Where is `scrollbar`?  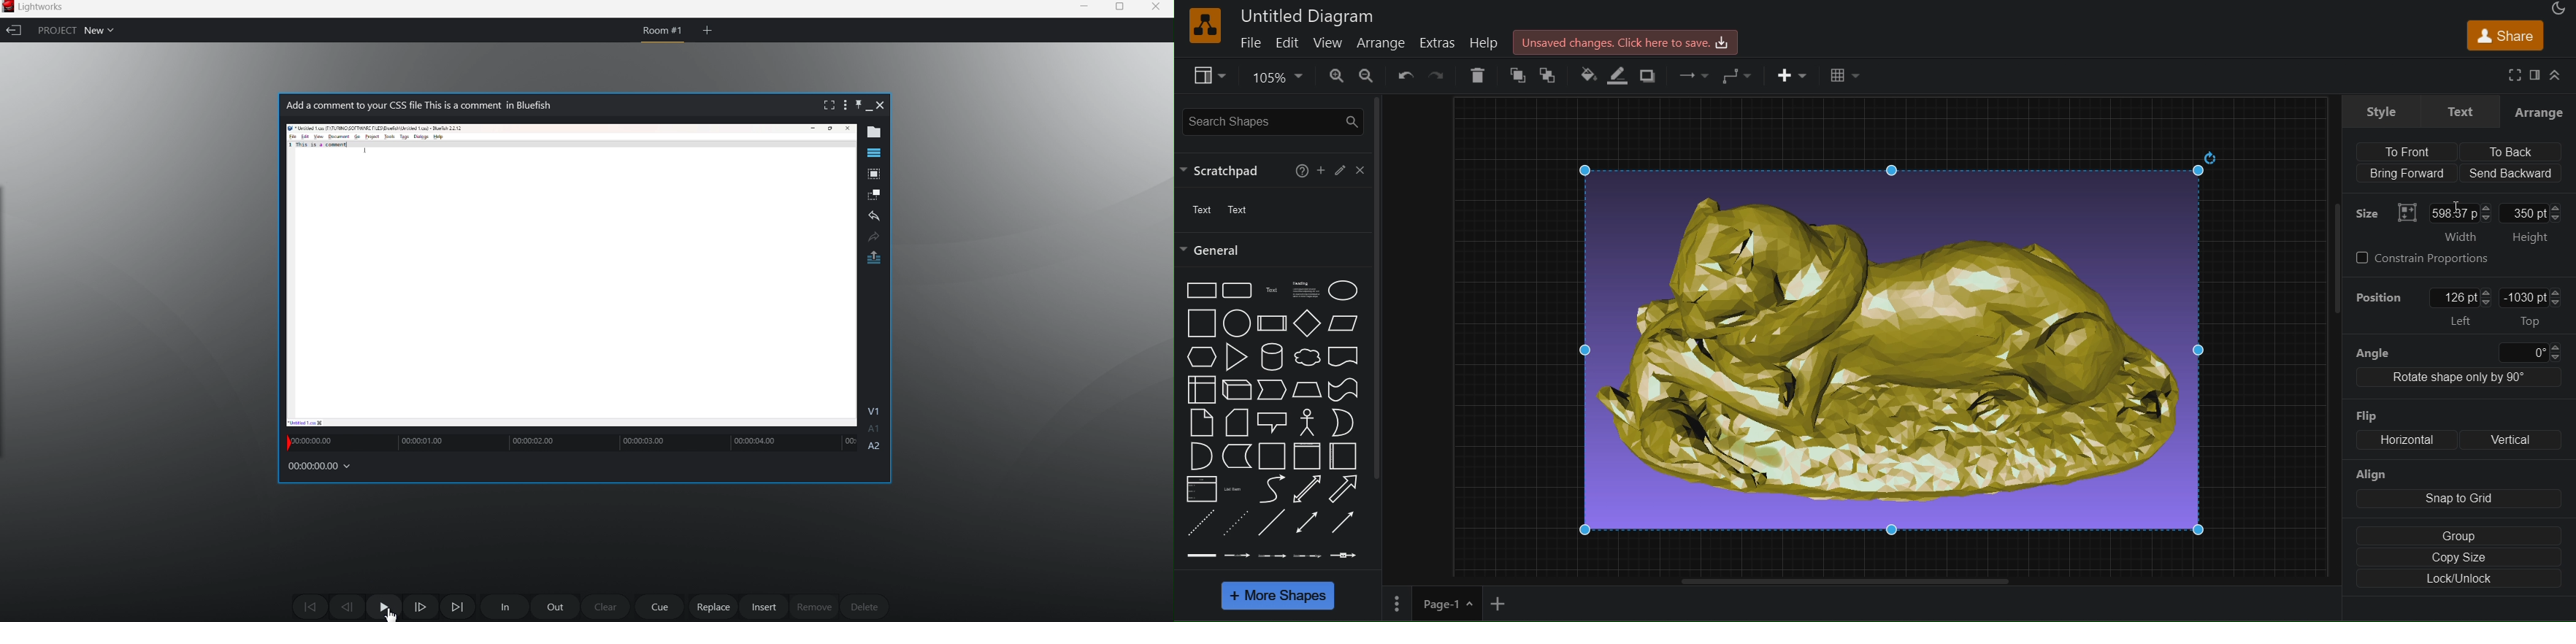
scrollbar is located at coordinates (2333, 258).